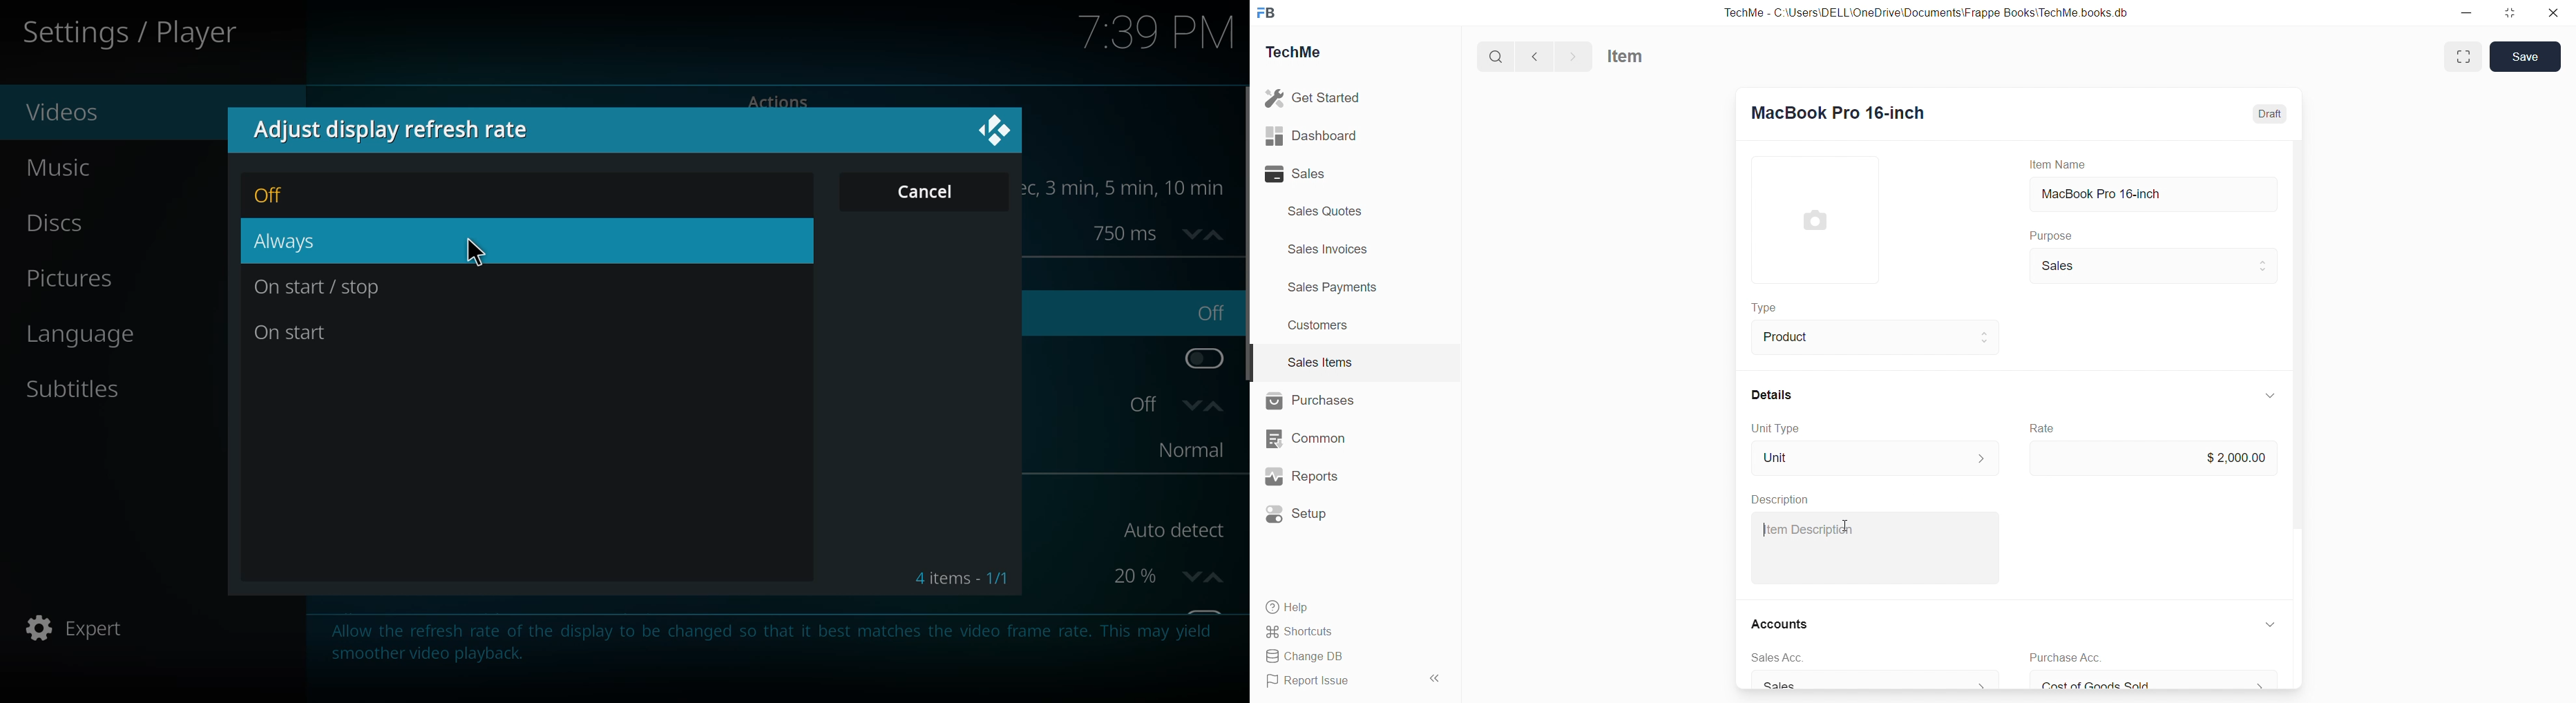 The width and height of the screenshot is (2576, 728). What do you see at coordinates (1838, 110) in the screenshot?
I see `MacBook Pro 16-inch` at bounding box center [1838, 110].